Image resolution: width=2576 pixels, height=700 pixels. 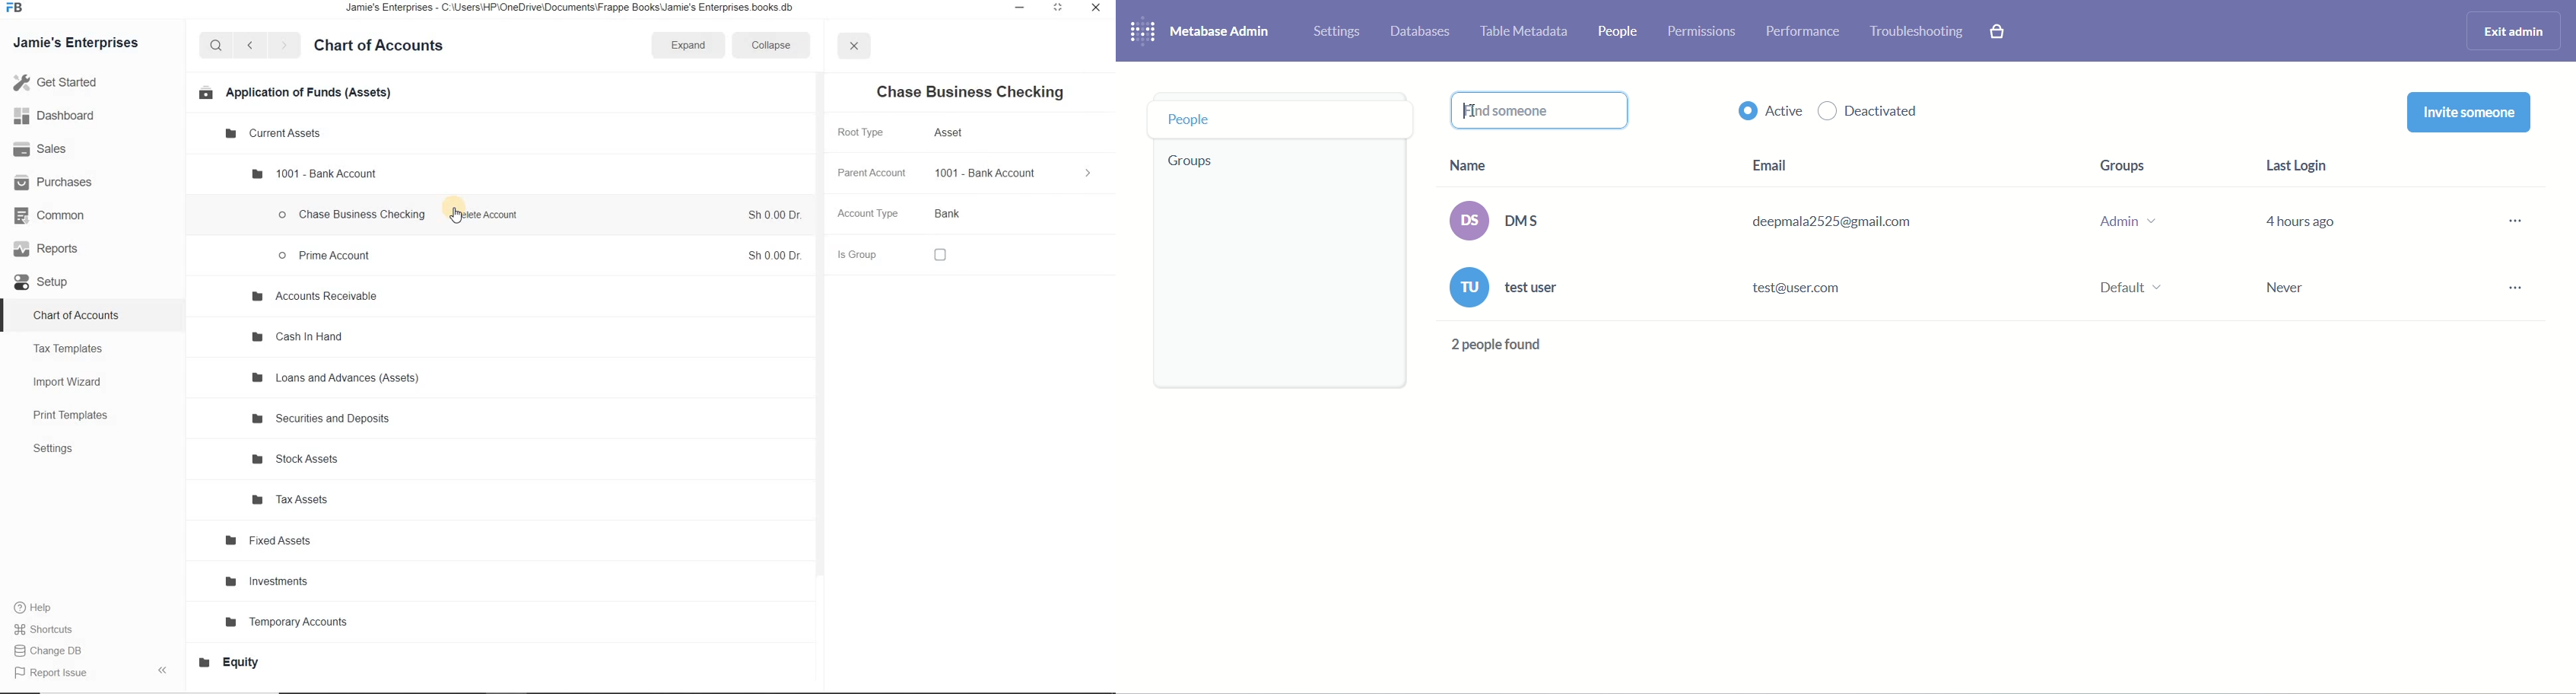 I want to click on Chart of Accounts, so click(x=384, y=46).